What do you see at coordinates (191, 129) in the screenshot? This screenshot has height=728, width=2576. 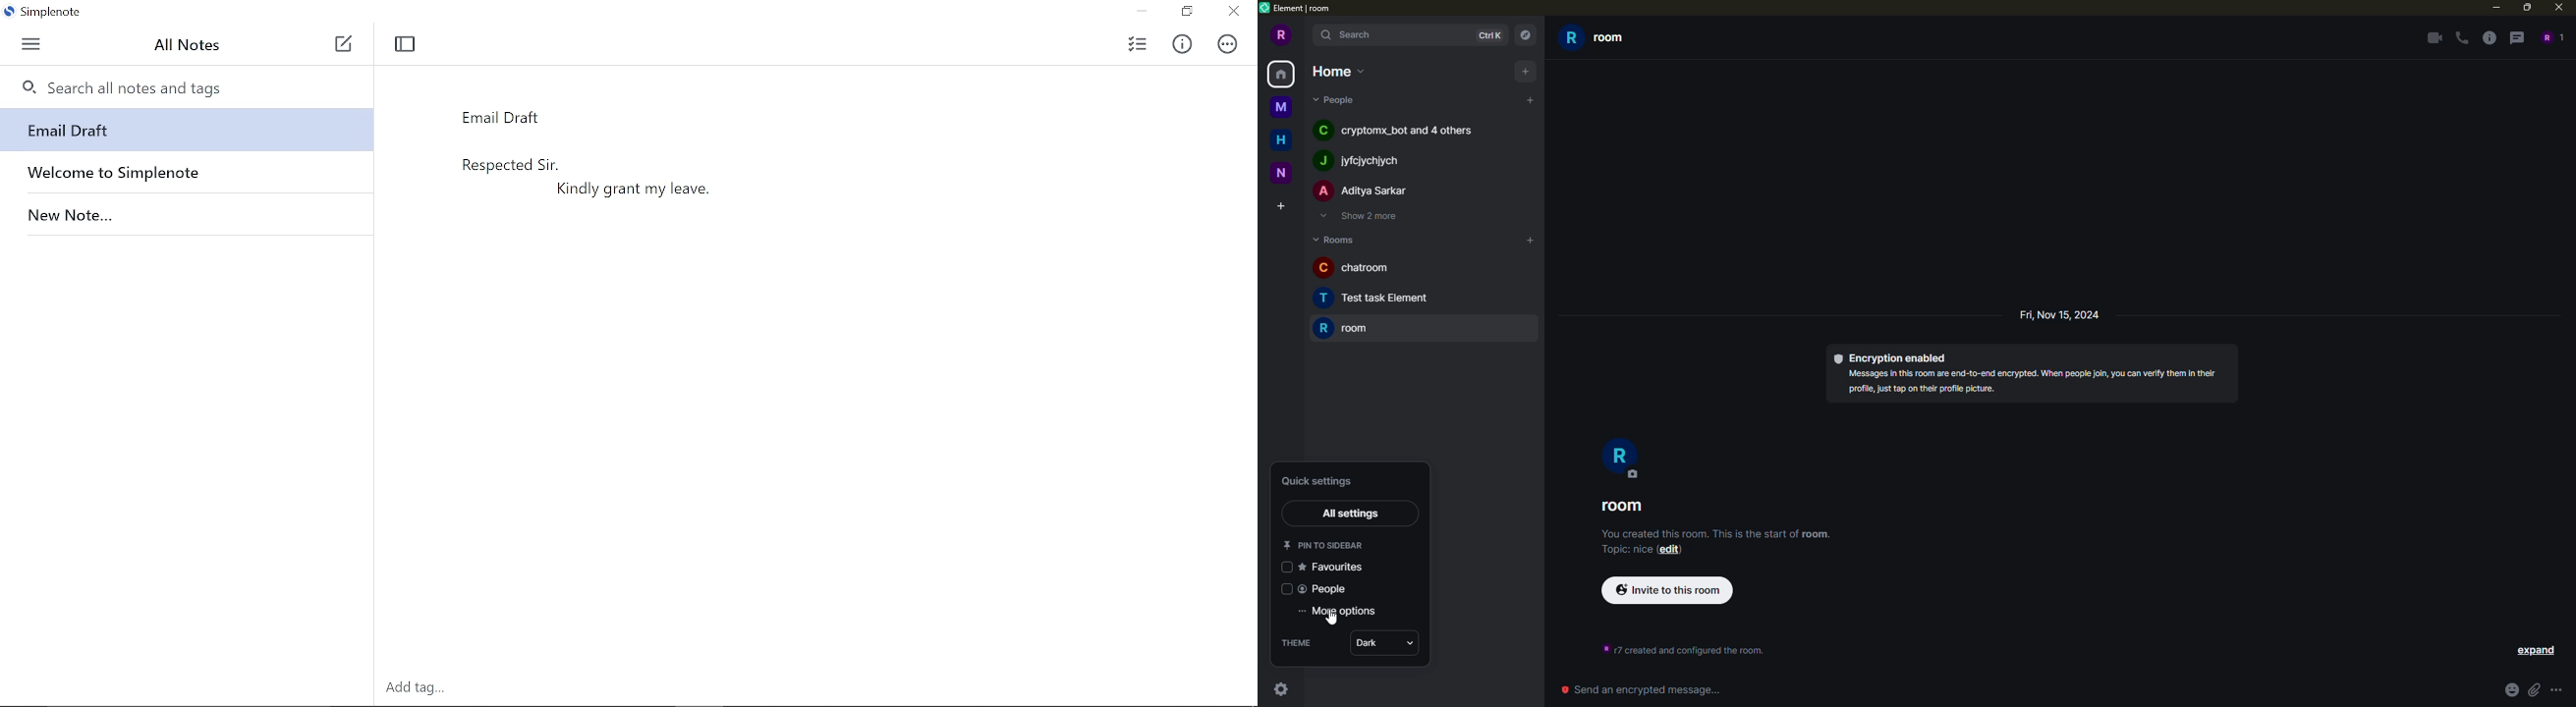 I see `Email Draft` at bounding box center [191, 129].